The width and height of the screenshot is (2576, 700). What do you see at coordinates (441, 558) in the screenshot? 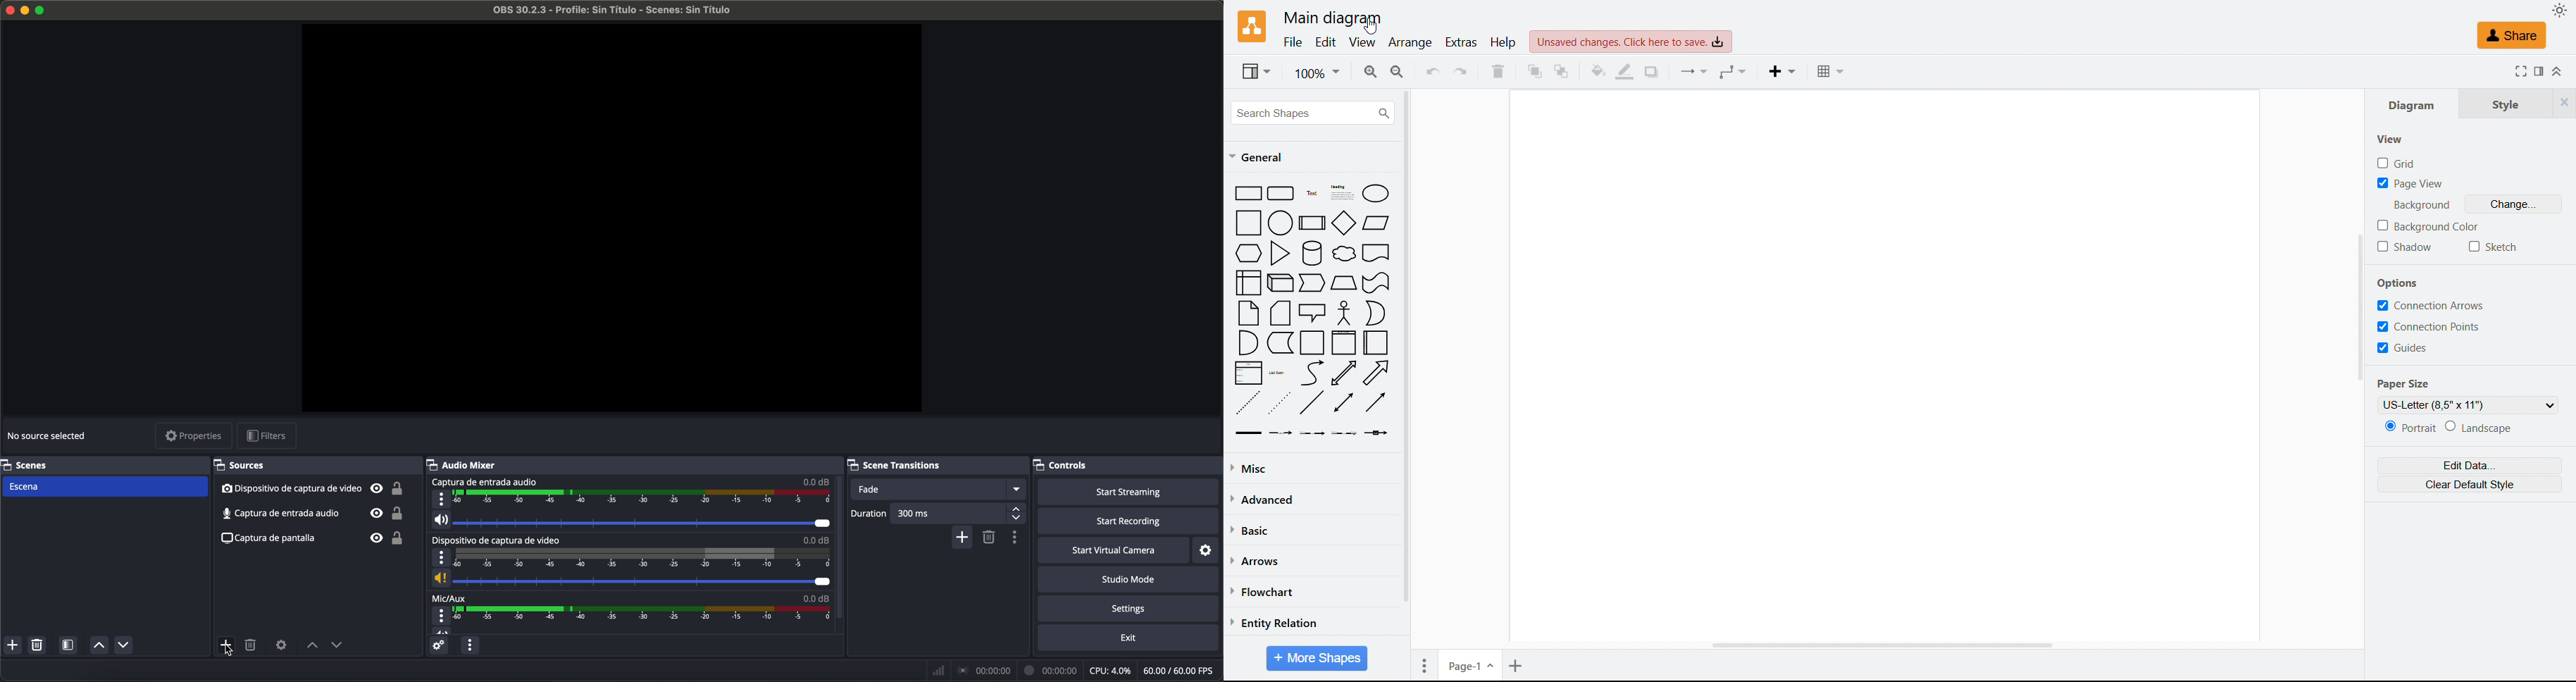
I see `more options` at bounding box center [441, 558].